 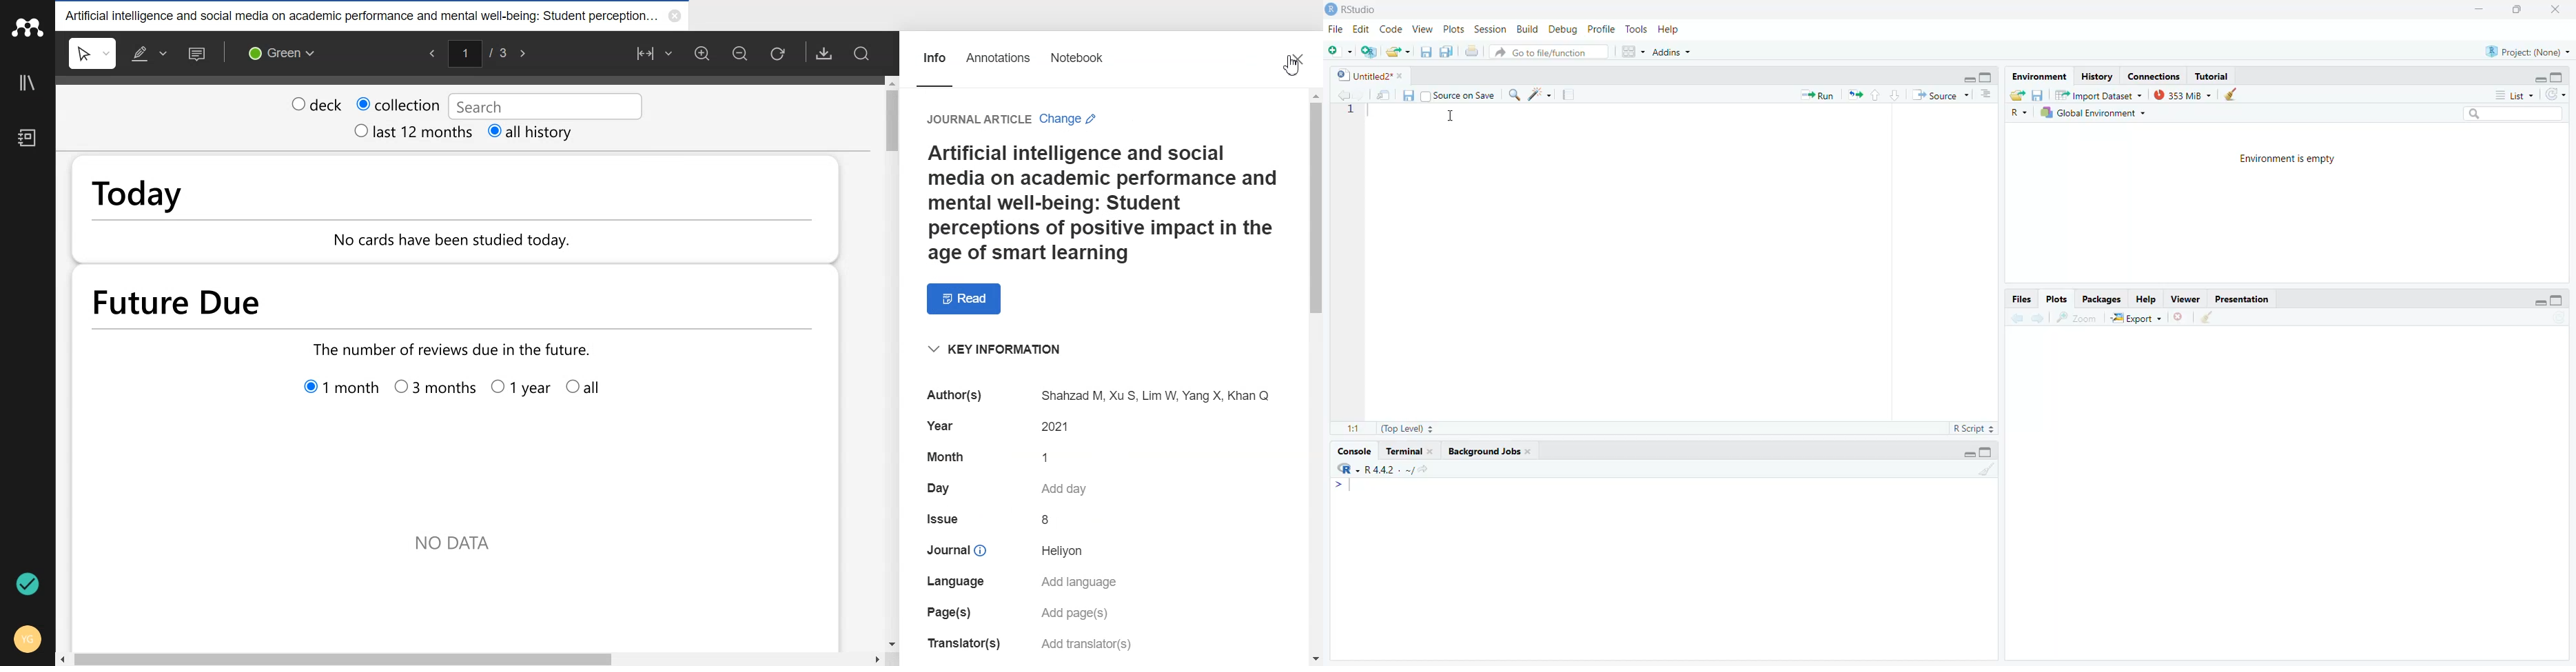 What do you see at coordinates (1964, 454) in the screenshot?
I see `hide r script` at bounding box center [1964, 454].